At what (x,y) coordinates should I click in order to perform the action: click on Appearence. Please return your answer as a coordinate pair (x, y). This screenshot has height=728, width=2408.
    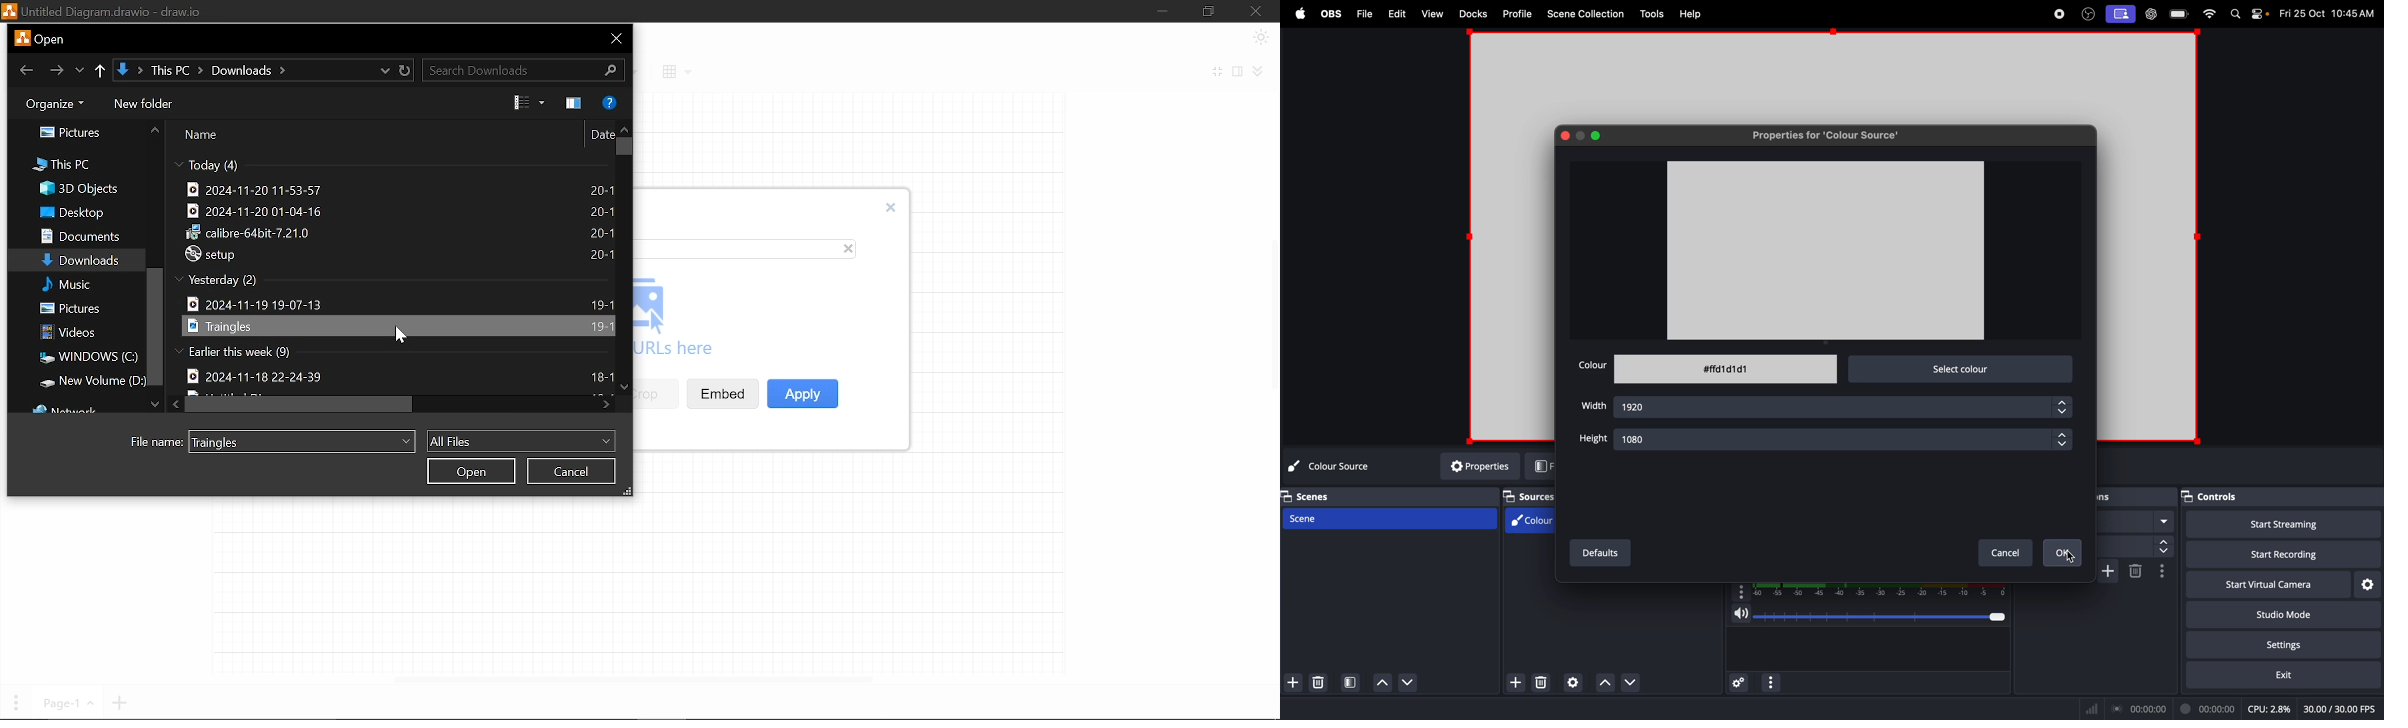
    Looking at the image, I should click on (1262, 37).